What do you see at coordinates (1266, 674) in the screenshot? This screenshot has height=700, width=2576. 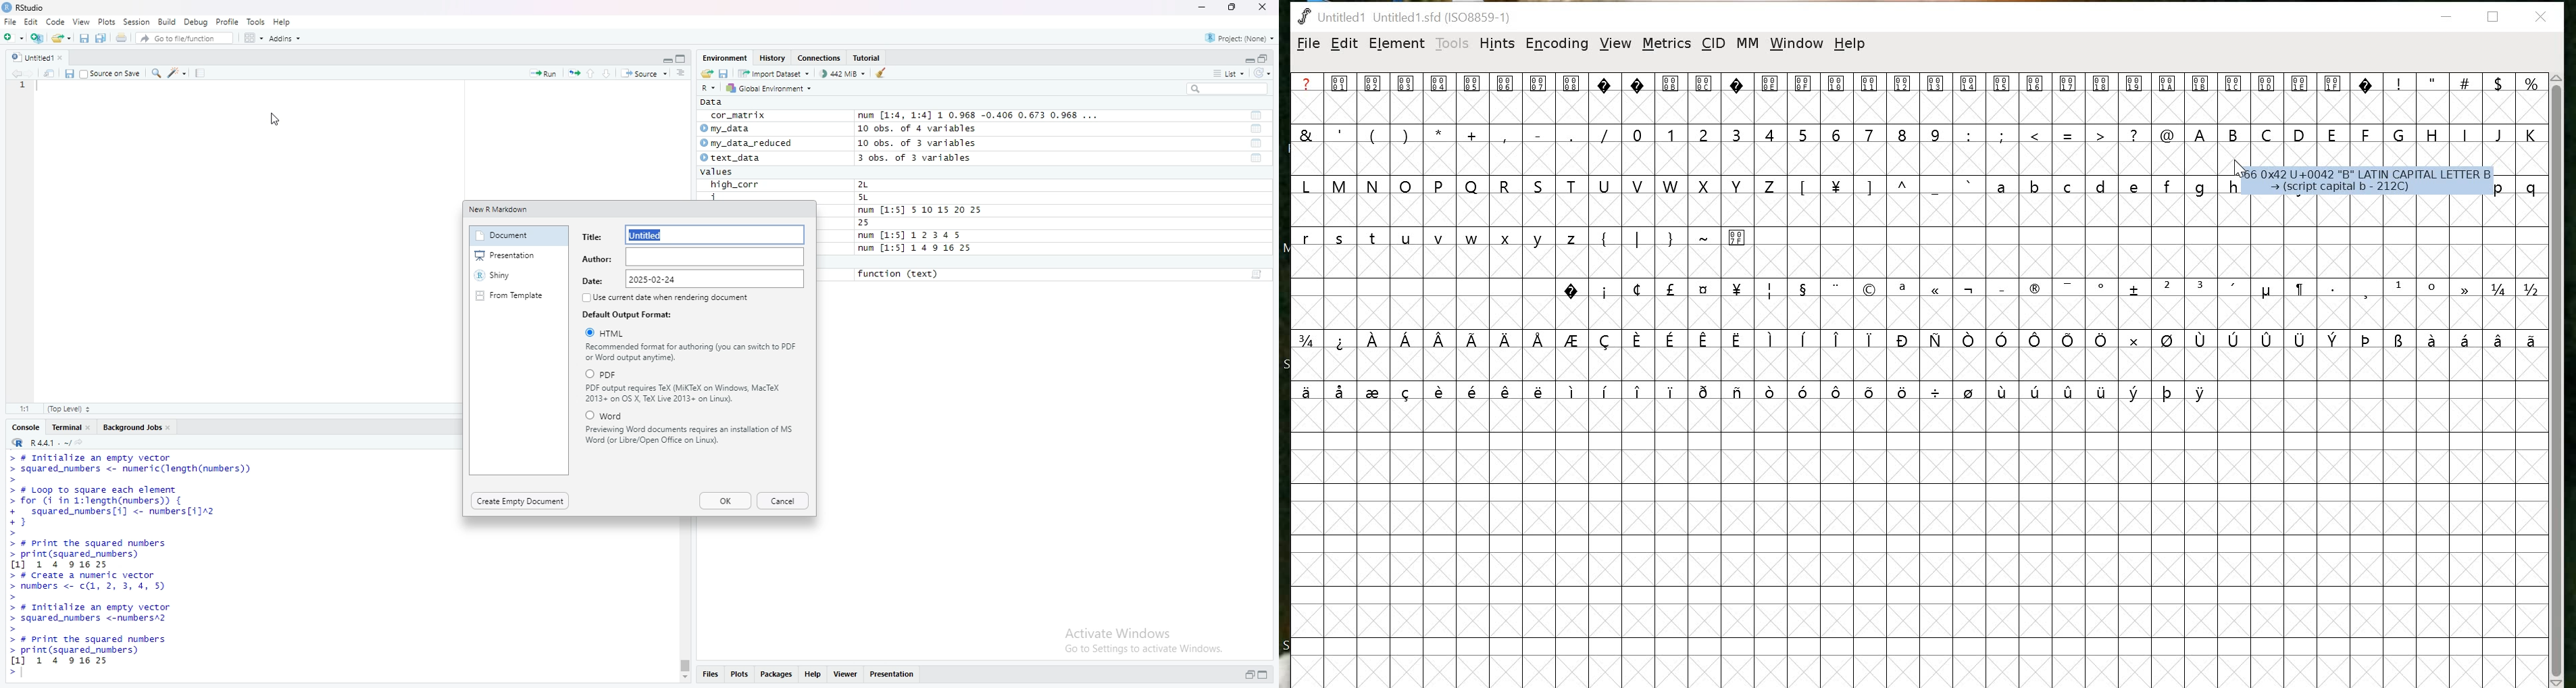 I see `maximize` at bounding box center [1266, 674].